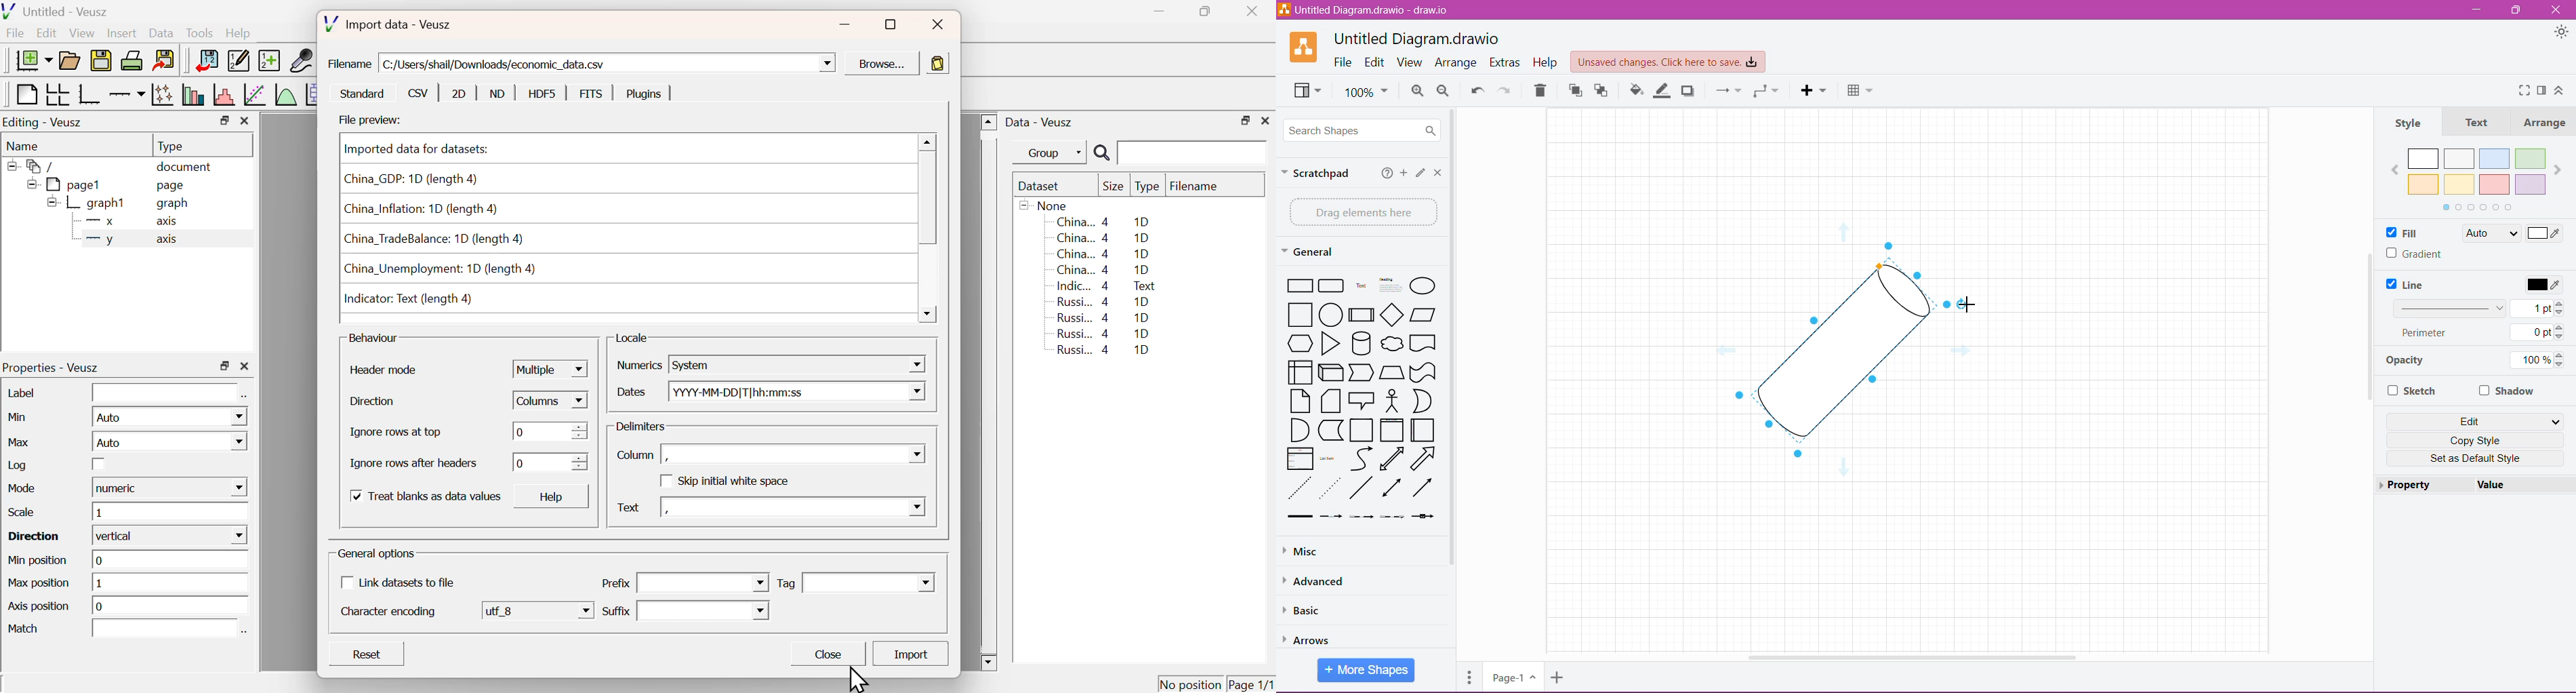 Image resolution: width=2576 pixels, height=700 pixels. I want to click on Set as Default Style, so click(2475, 459).